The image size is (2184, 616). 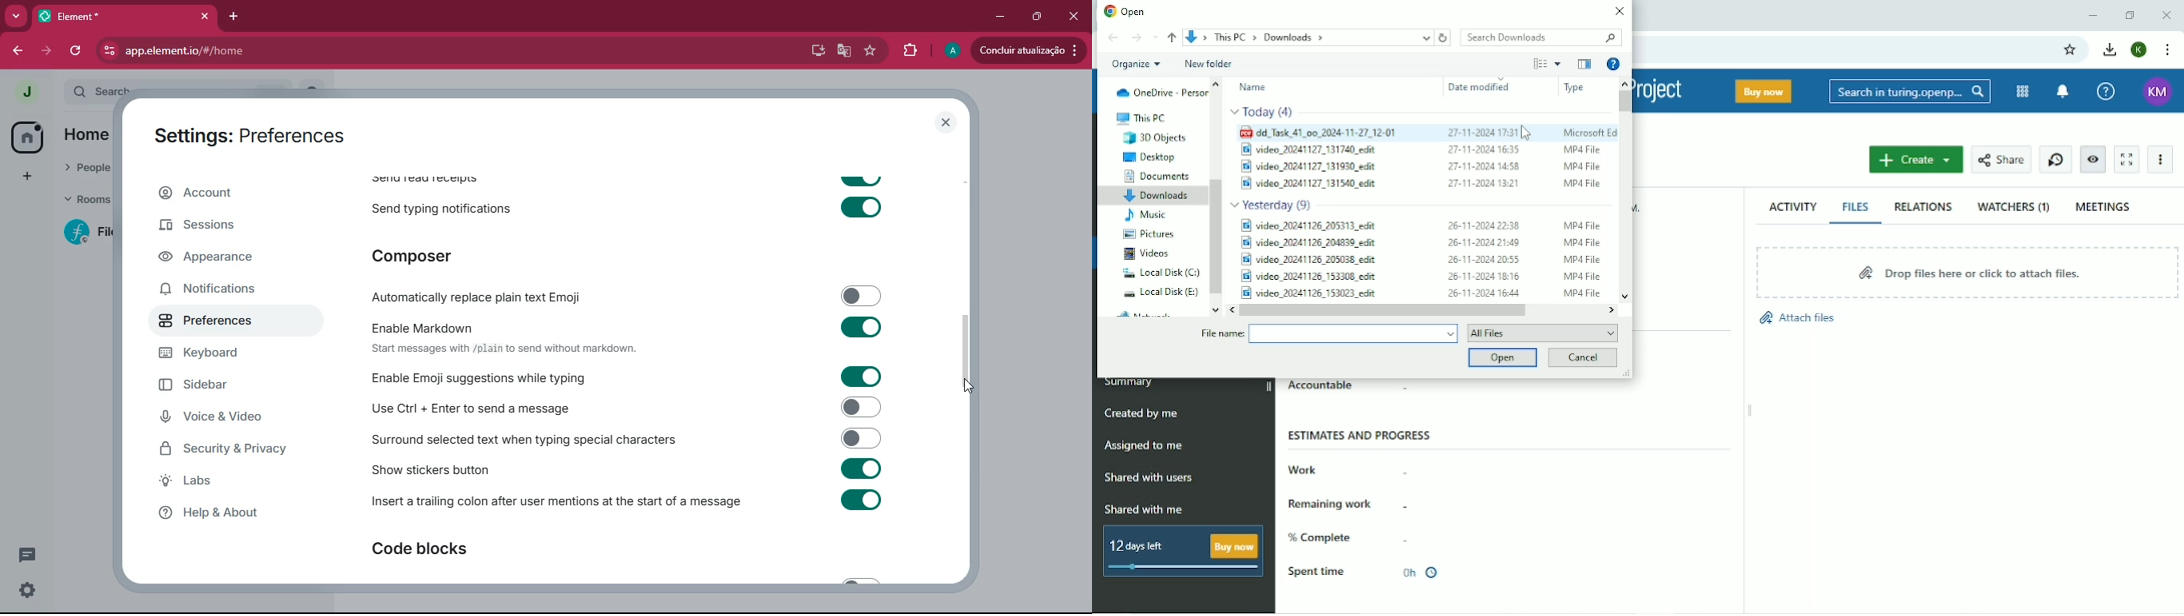 What do you see at coordinates (219, 324) in the screenshot?
I see `preferences` at bounding box center [219, 324].